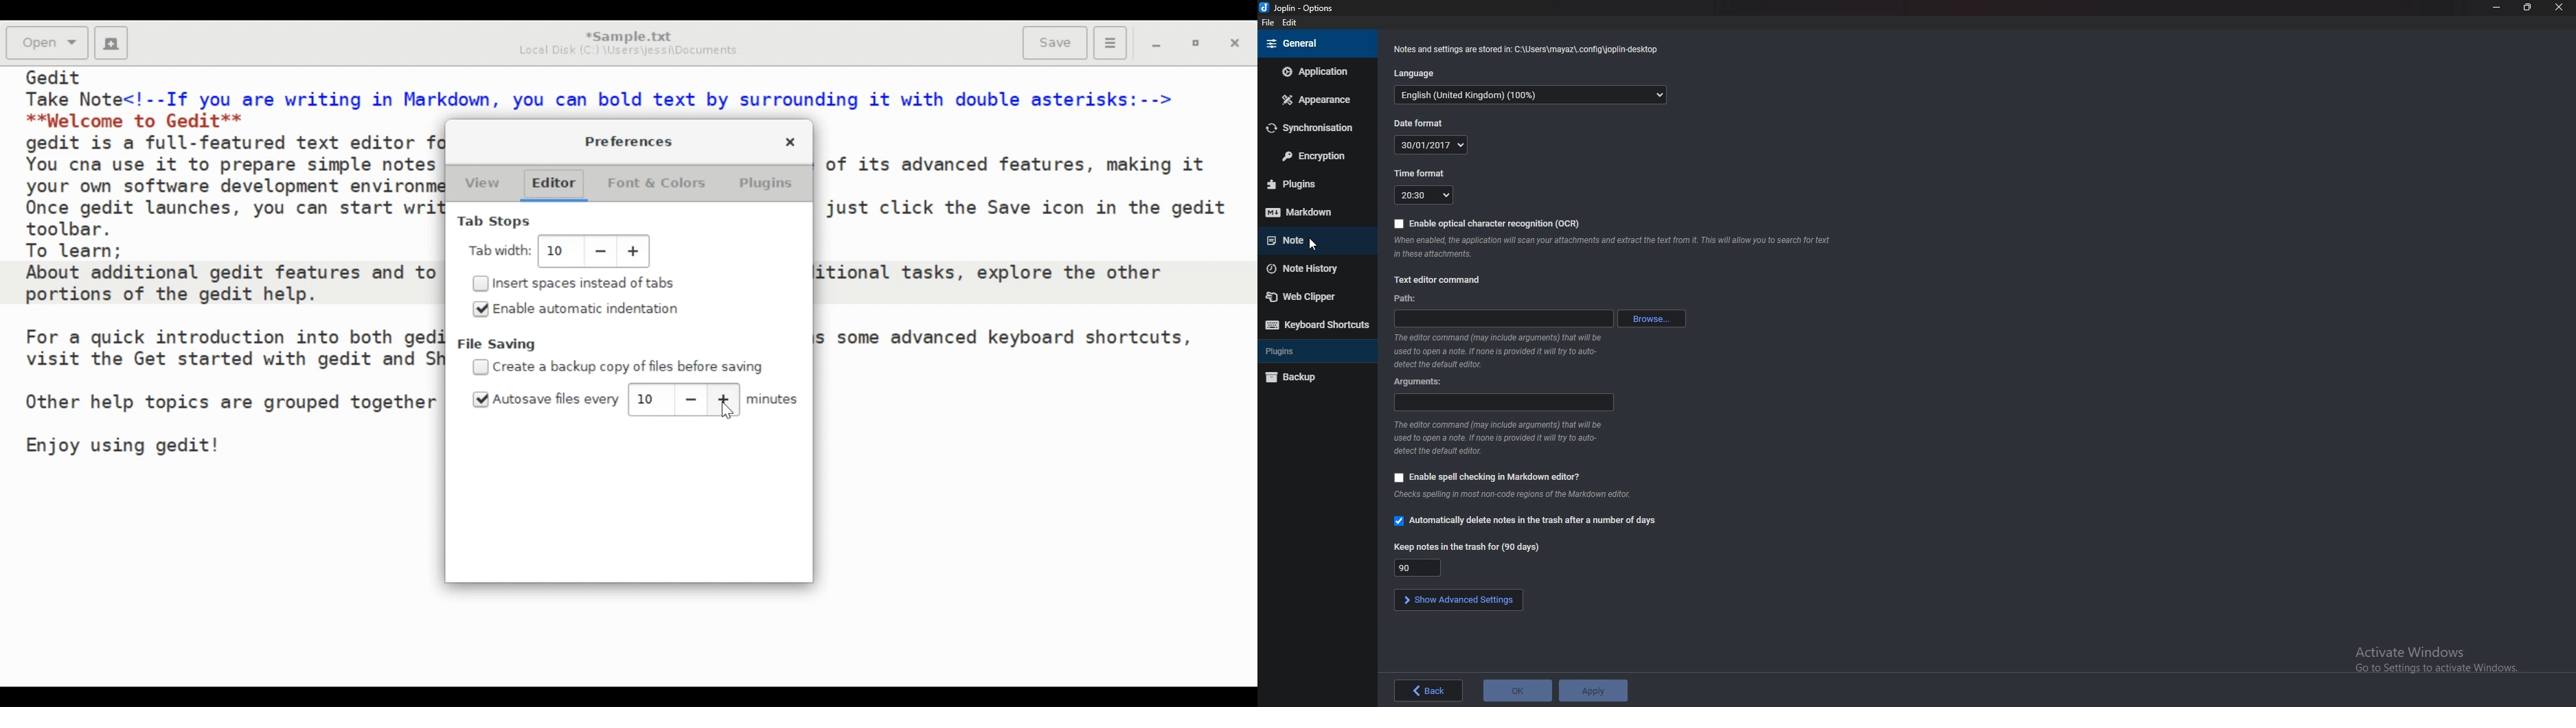 The image size is (2576, 728). What do you see at coordinates (1530, 95) in the screenshot?
I see `Language` at bounding box center [1530, 95].